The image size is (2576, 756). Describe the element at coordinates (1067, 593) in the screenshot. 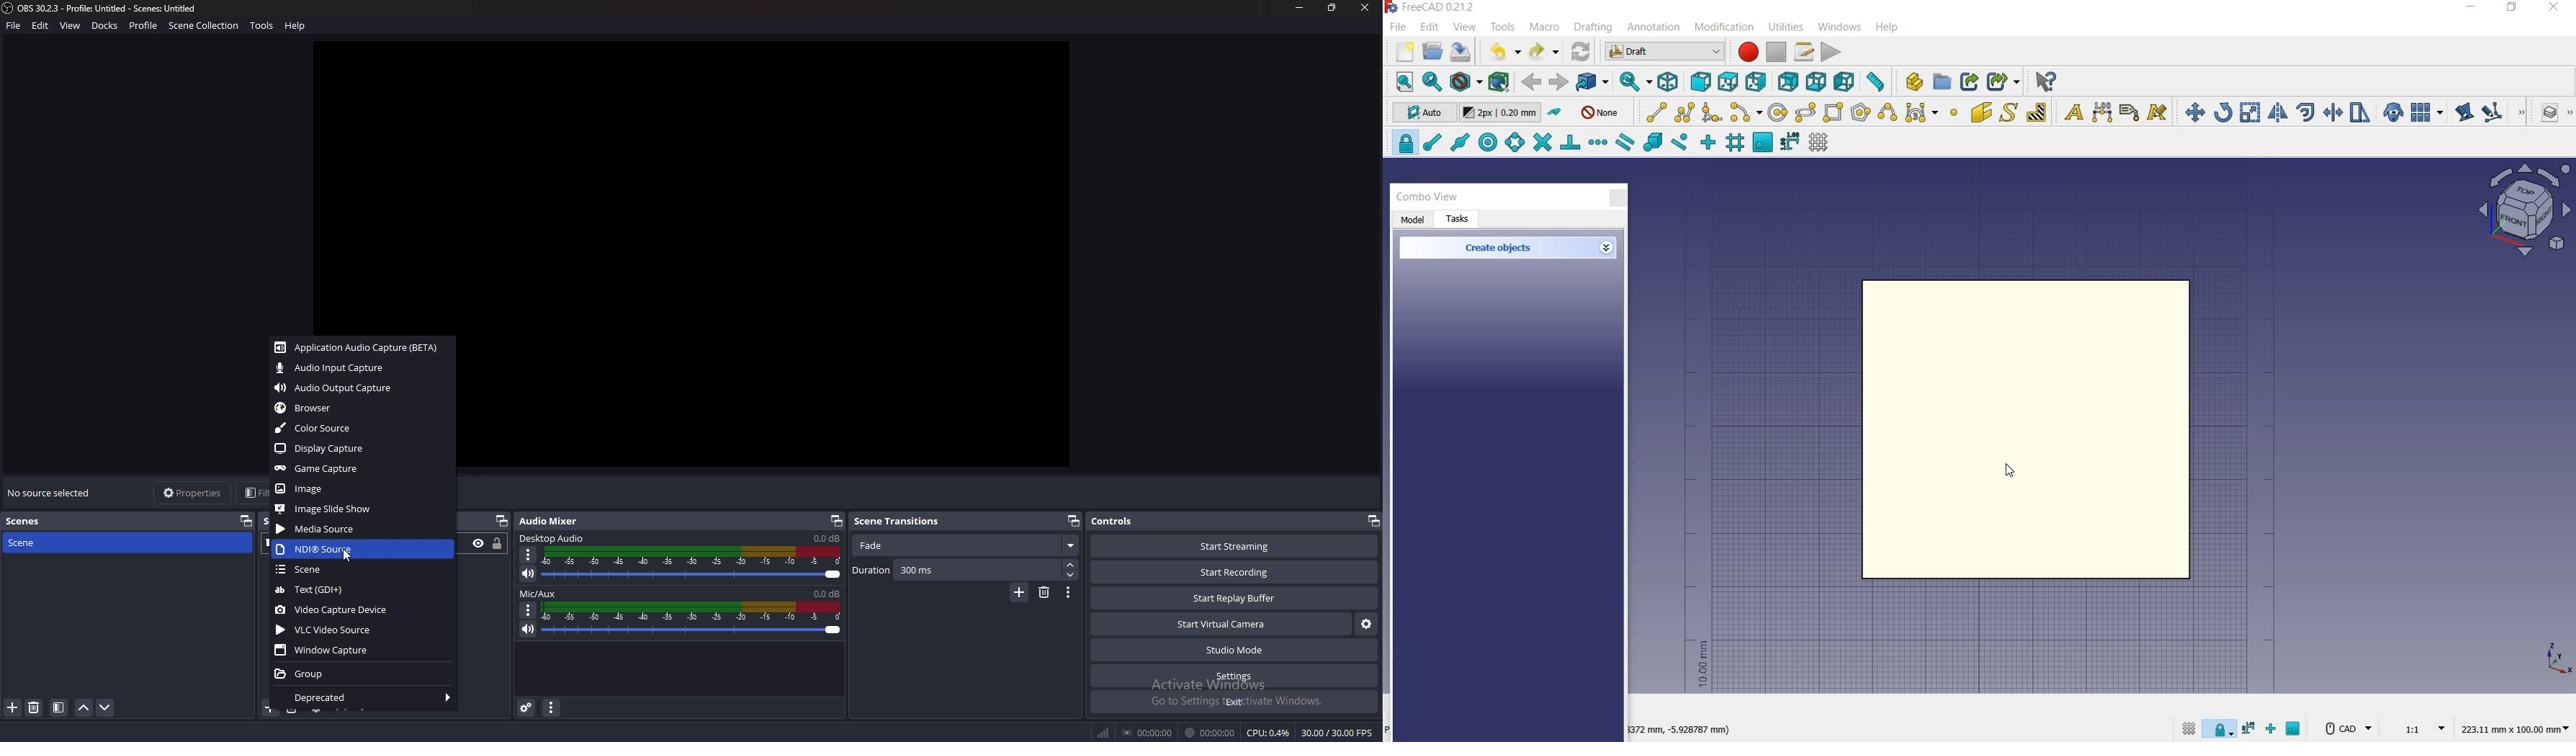

I see `transition properties` at that location.